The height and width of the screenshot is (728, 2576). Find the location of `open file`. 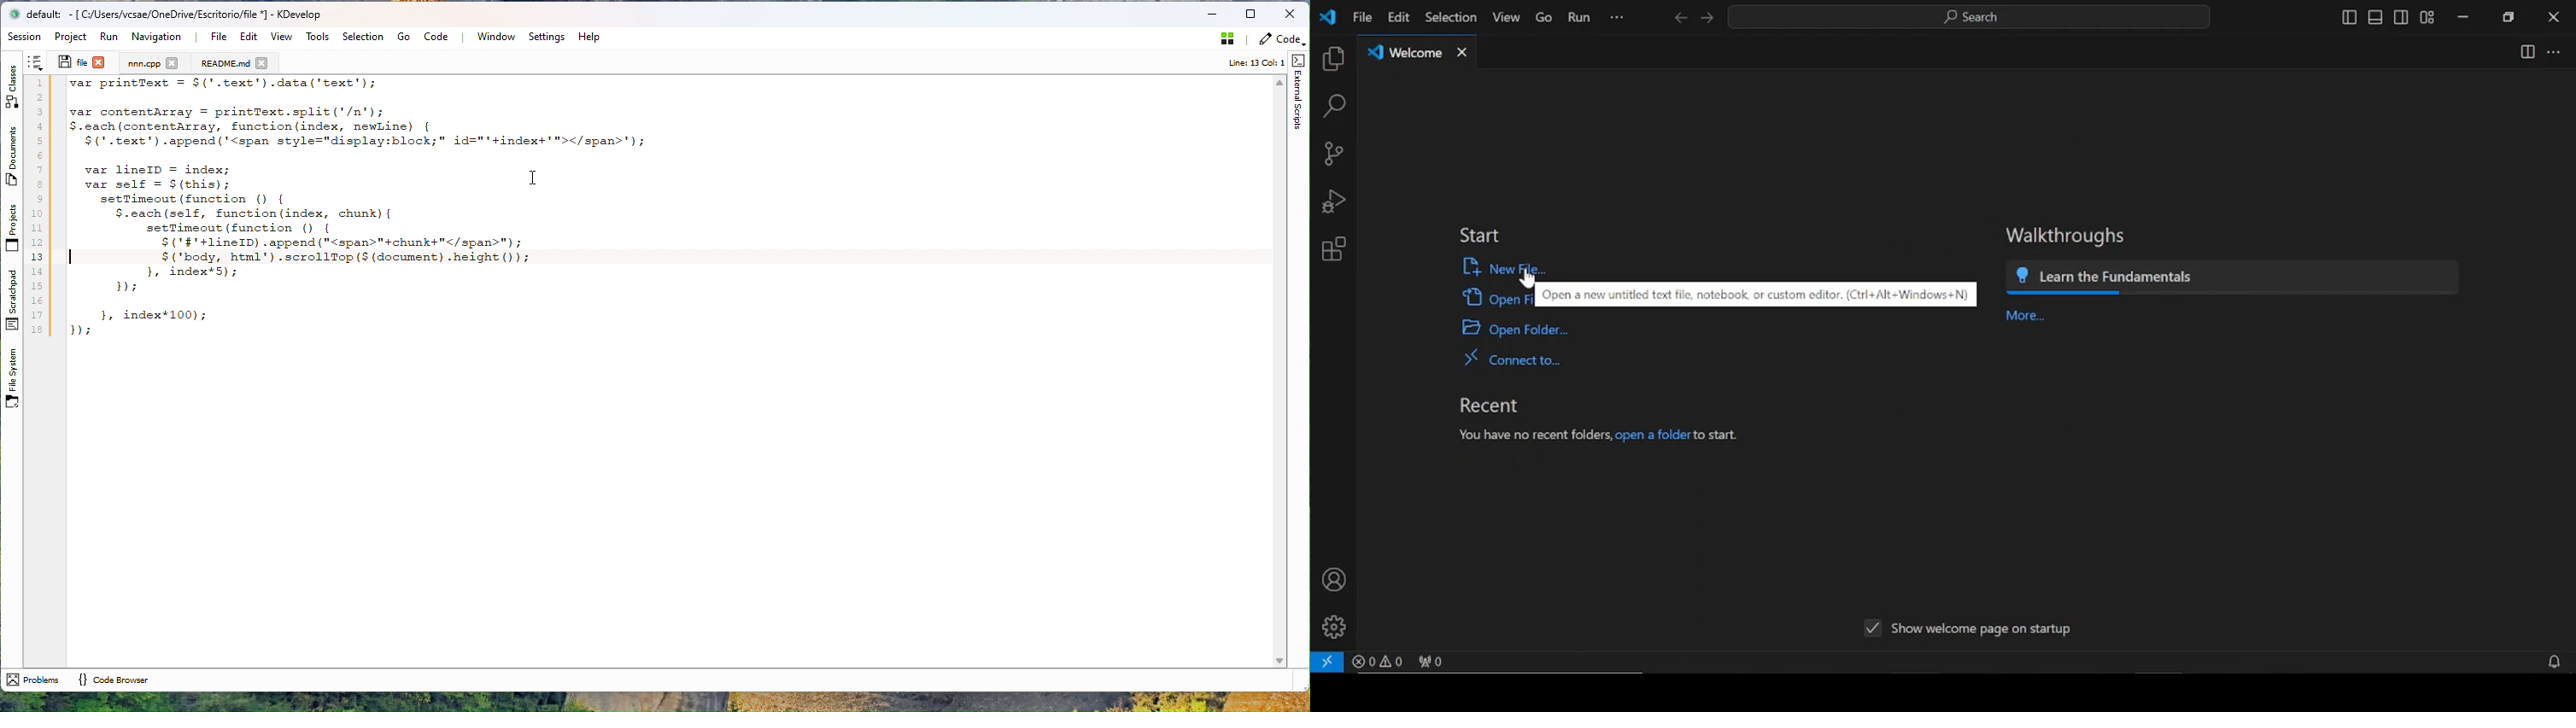

open file is located at coordinates (1496, 298).